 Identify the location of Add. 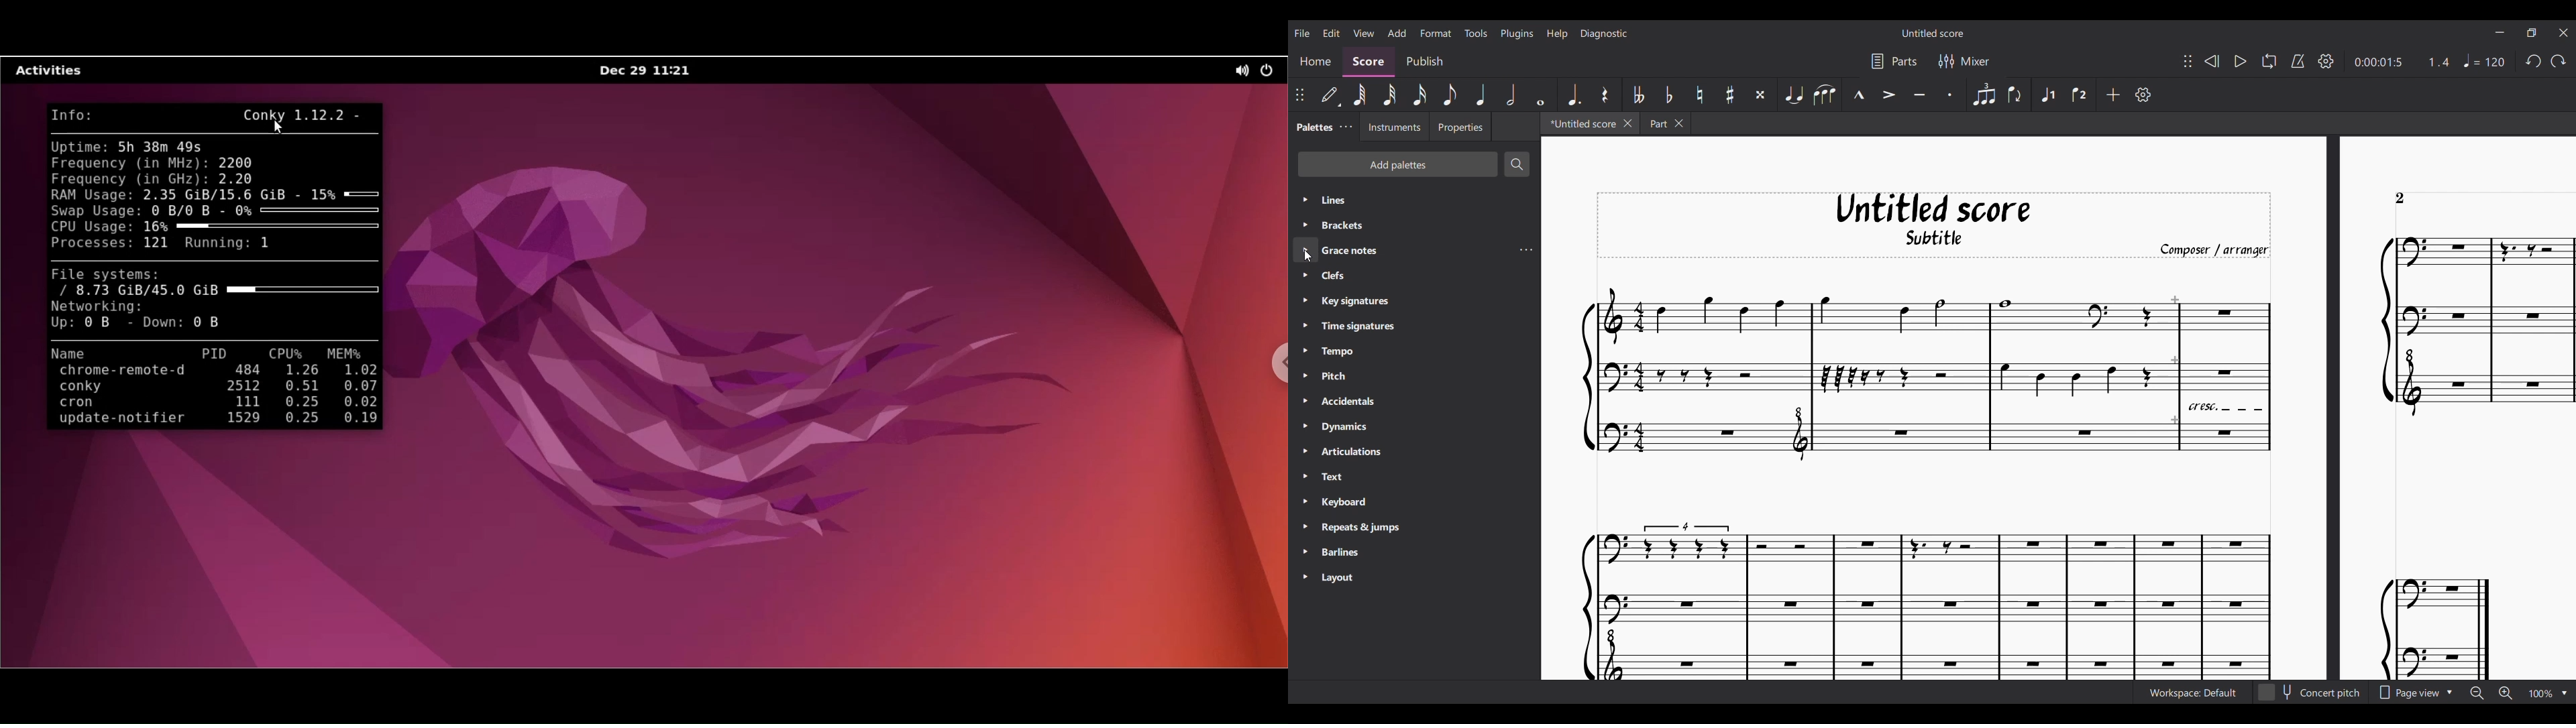
(2112, 95).